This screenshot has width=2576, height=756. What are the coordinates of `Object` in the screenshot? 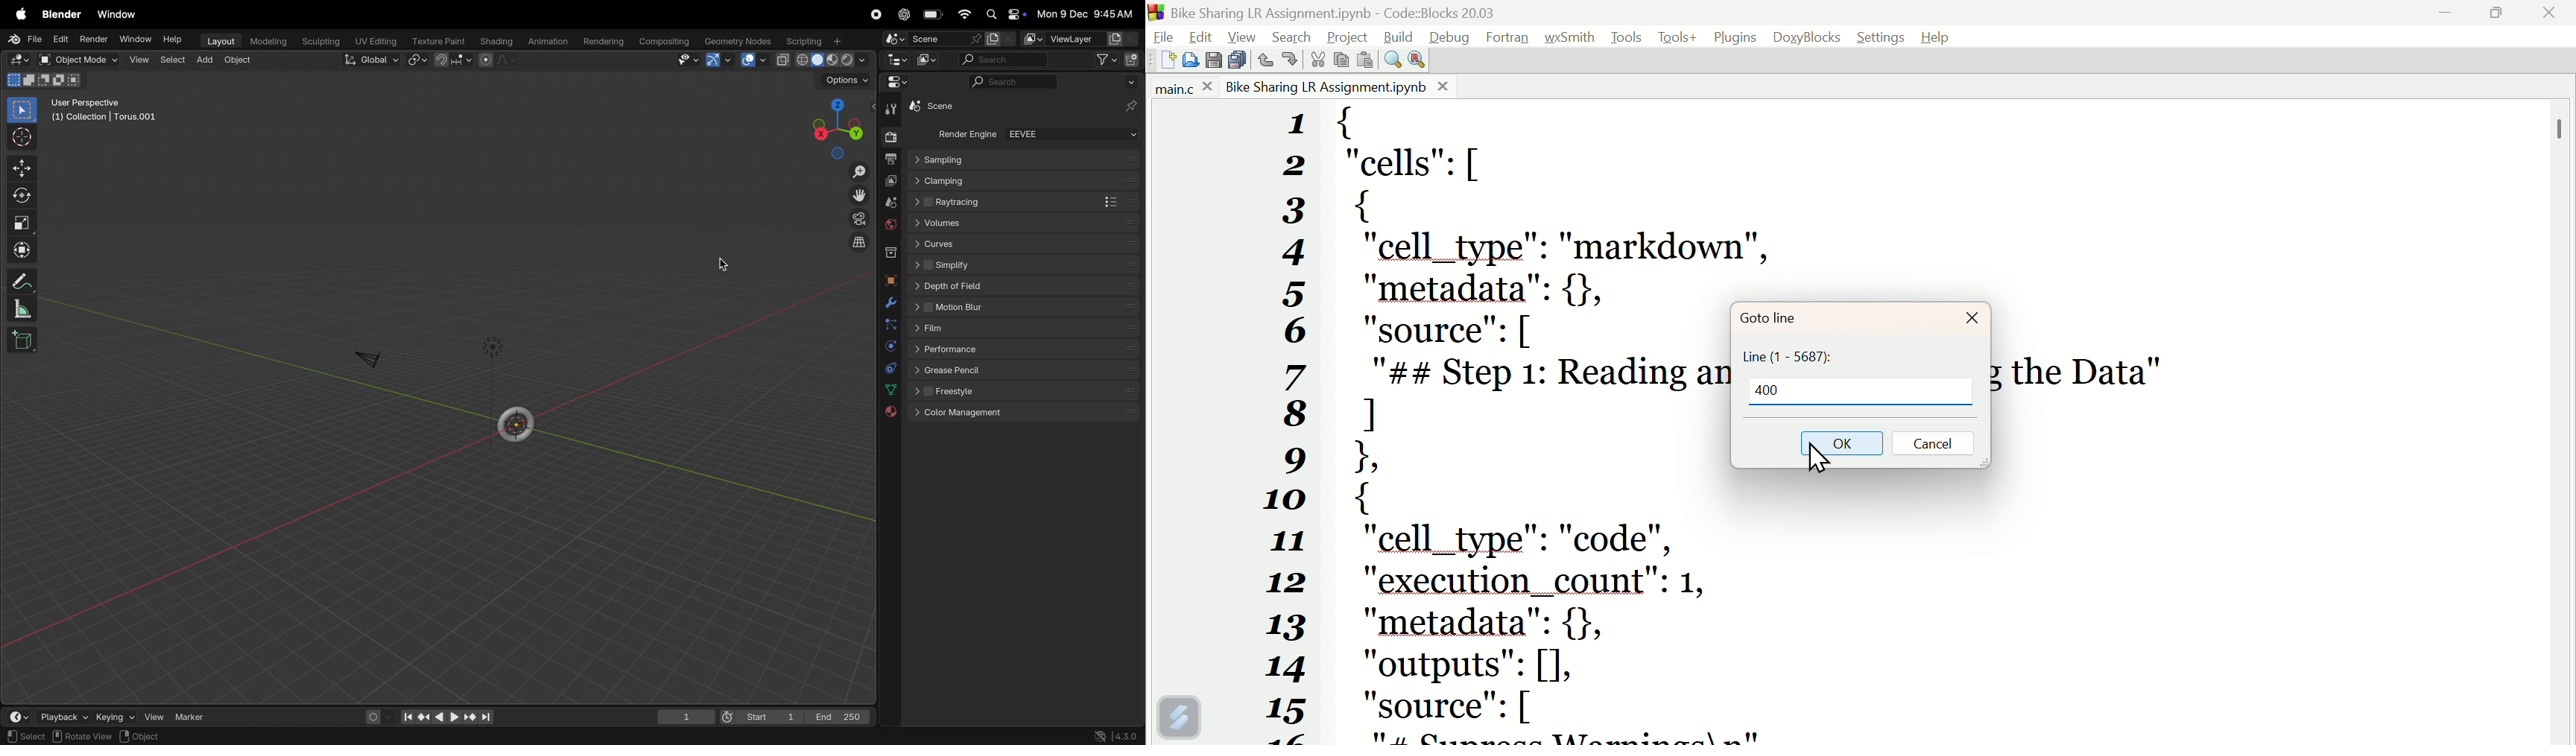 It's located at (140, 736).